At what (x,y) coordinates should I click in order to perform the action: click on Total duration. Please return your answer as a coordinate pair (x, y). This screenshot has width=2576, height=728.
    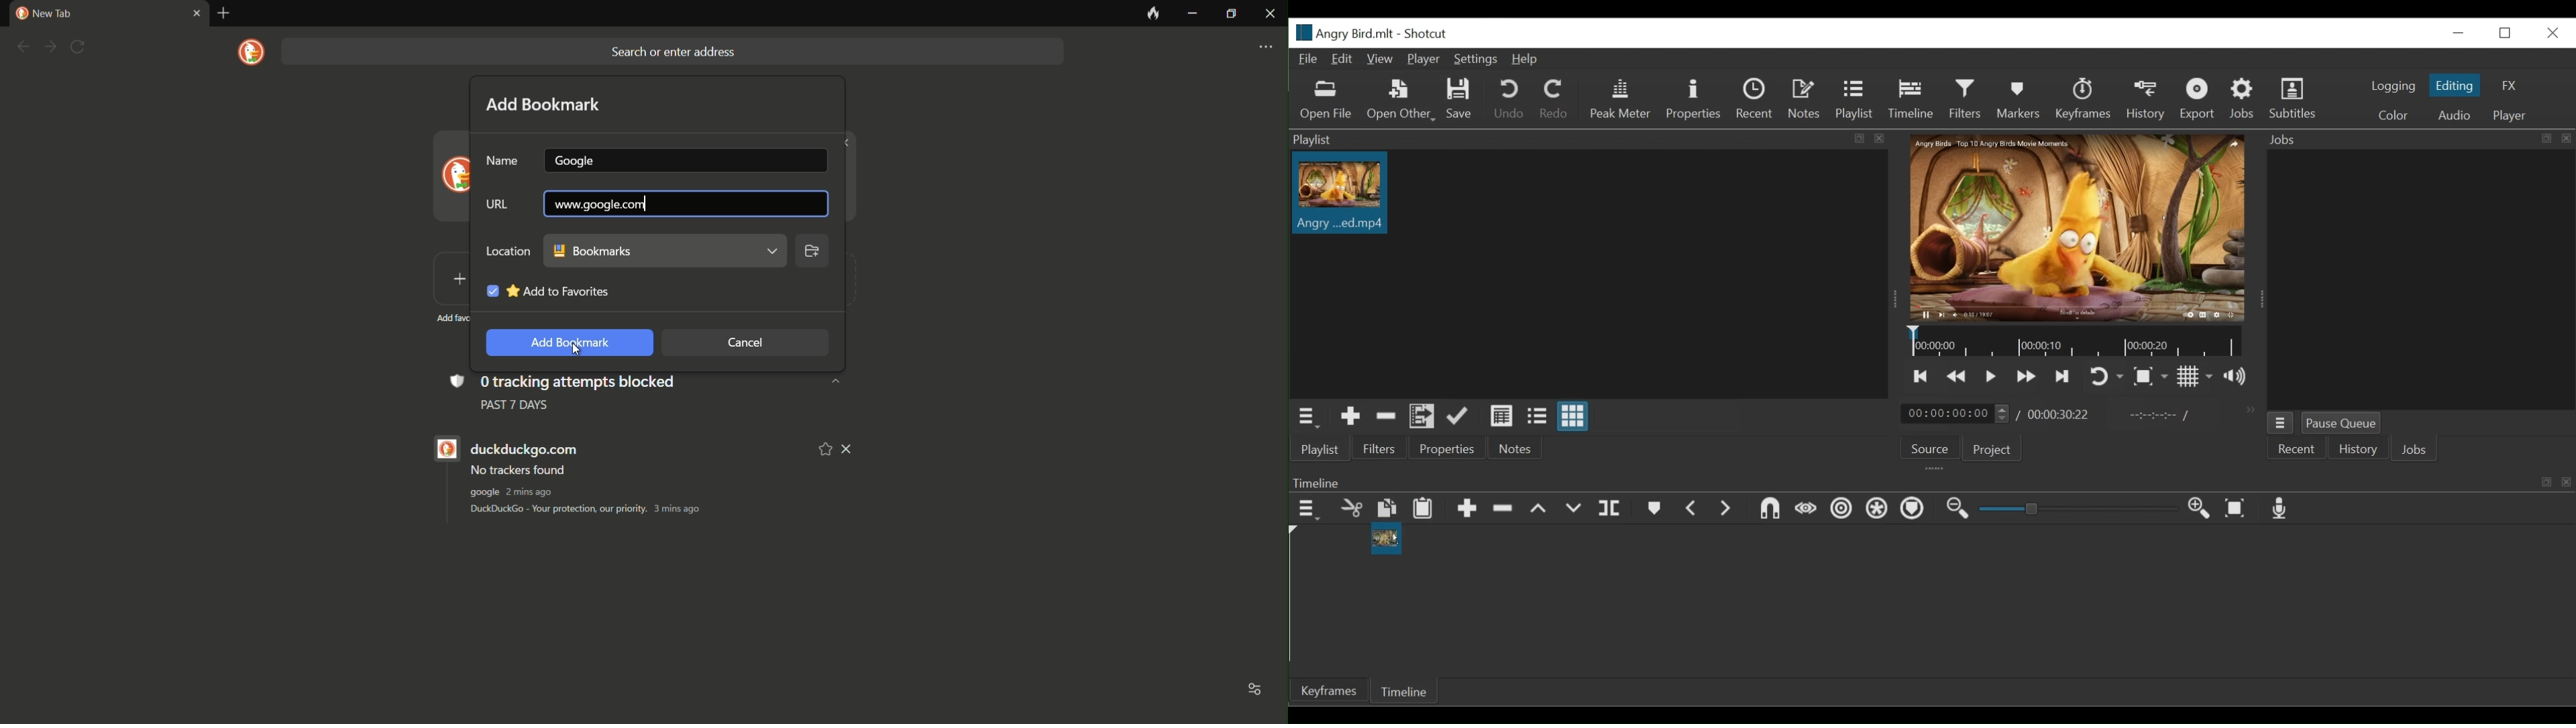
    Looking at the image, I should click on (2059, 414).